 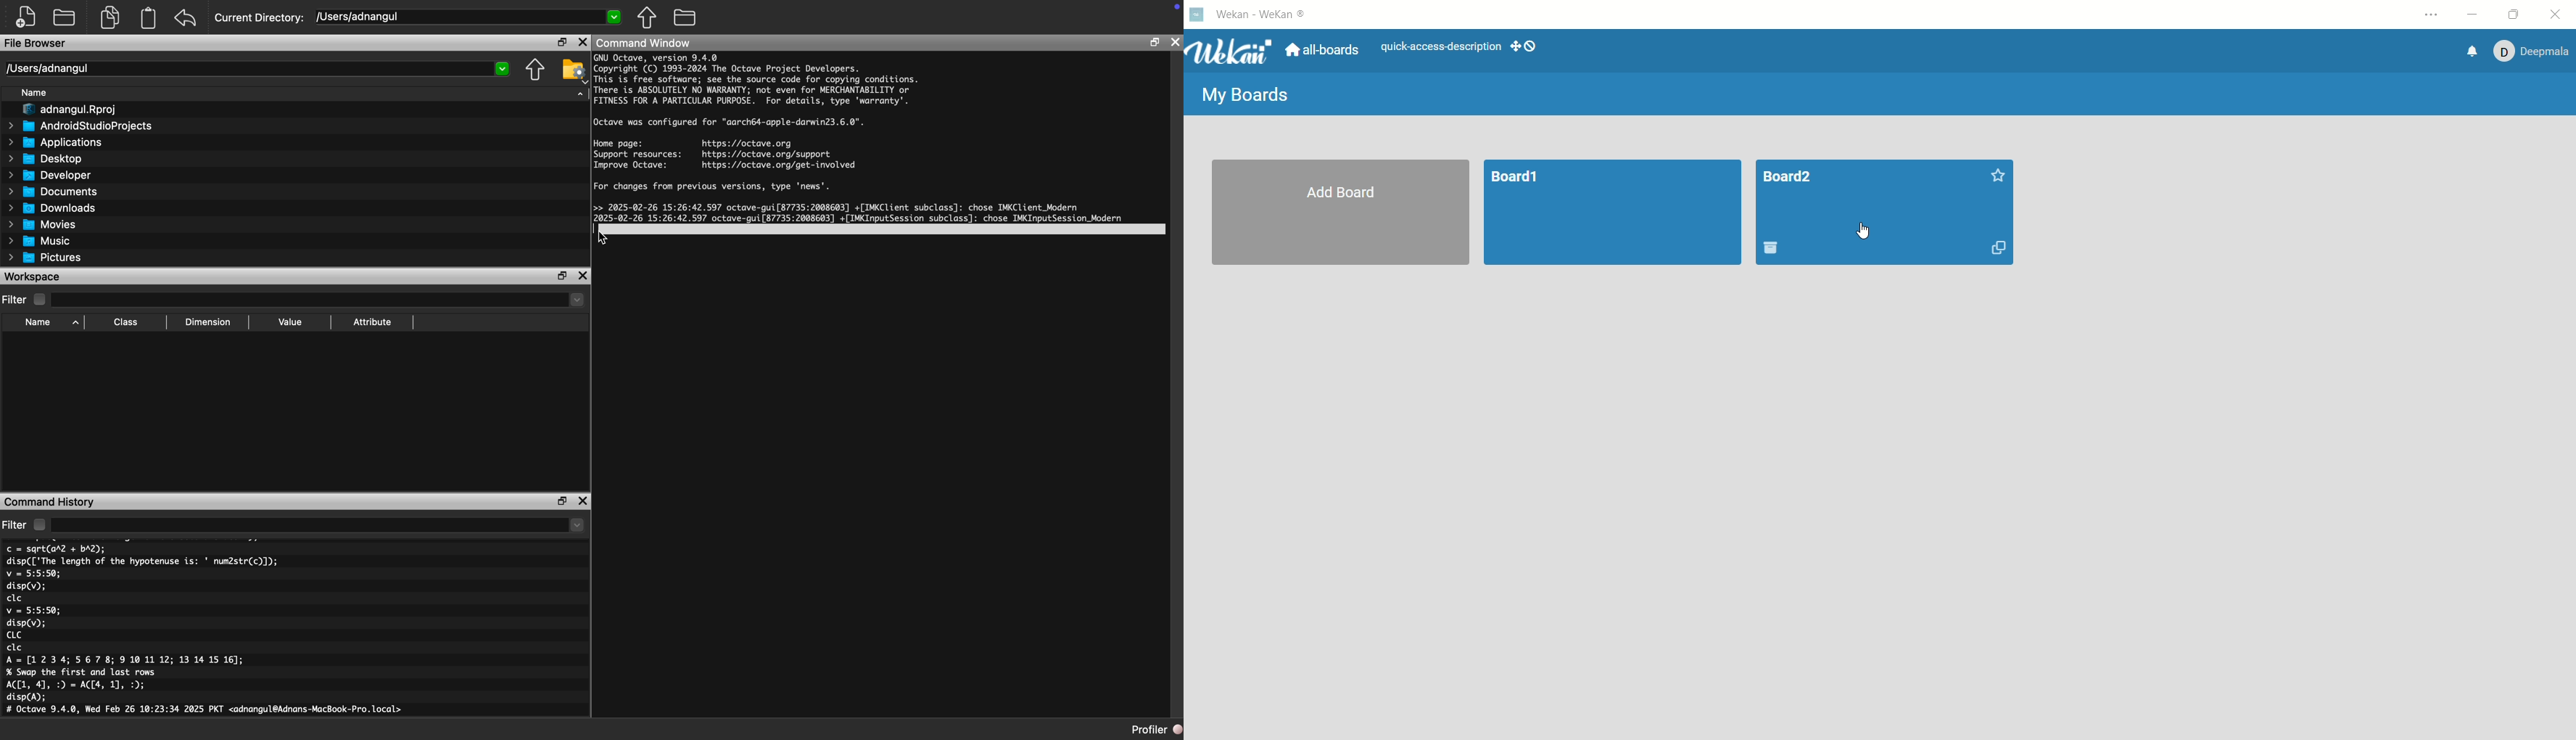 I want to click on cursor, so click(x=1857, y=230).